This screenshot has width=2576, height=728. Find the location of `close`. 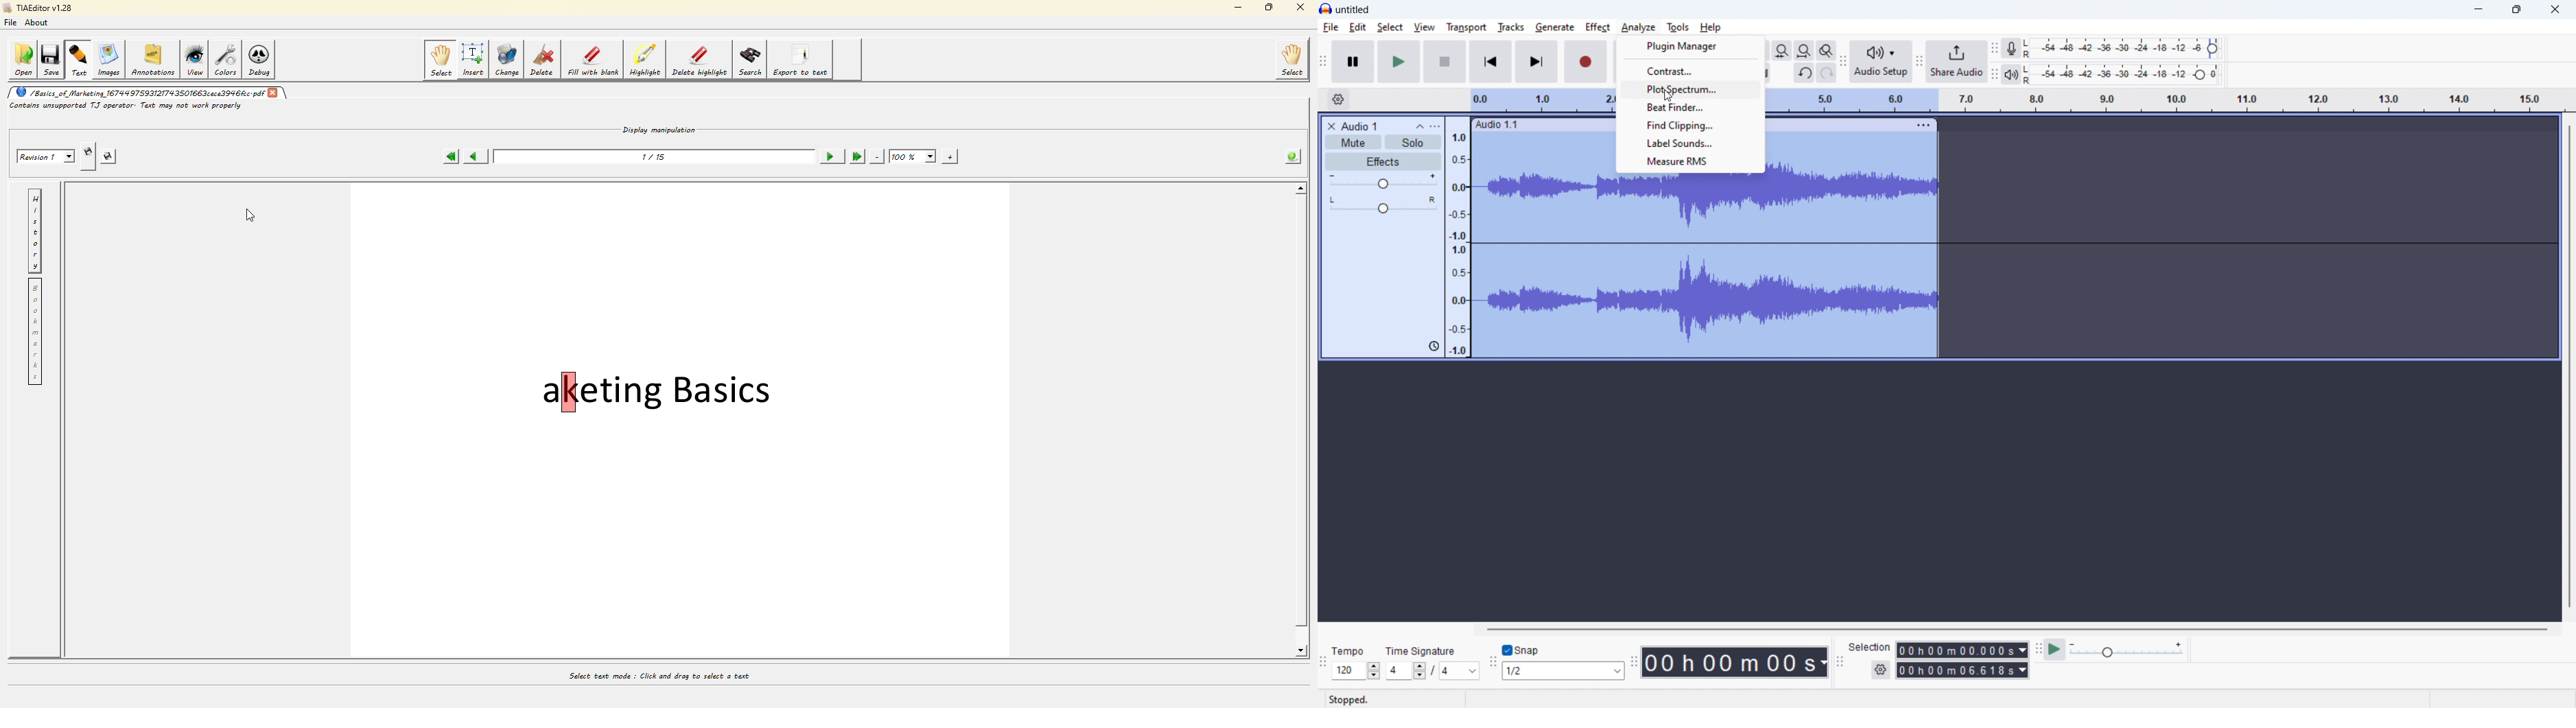

close is located at coordinates (274, 91).